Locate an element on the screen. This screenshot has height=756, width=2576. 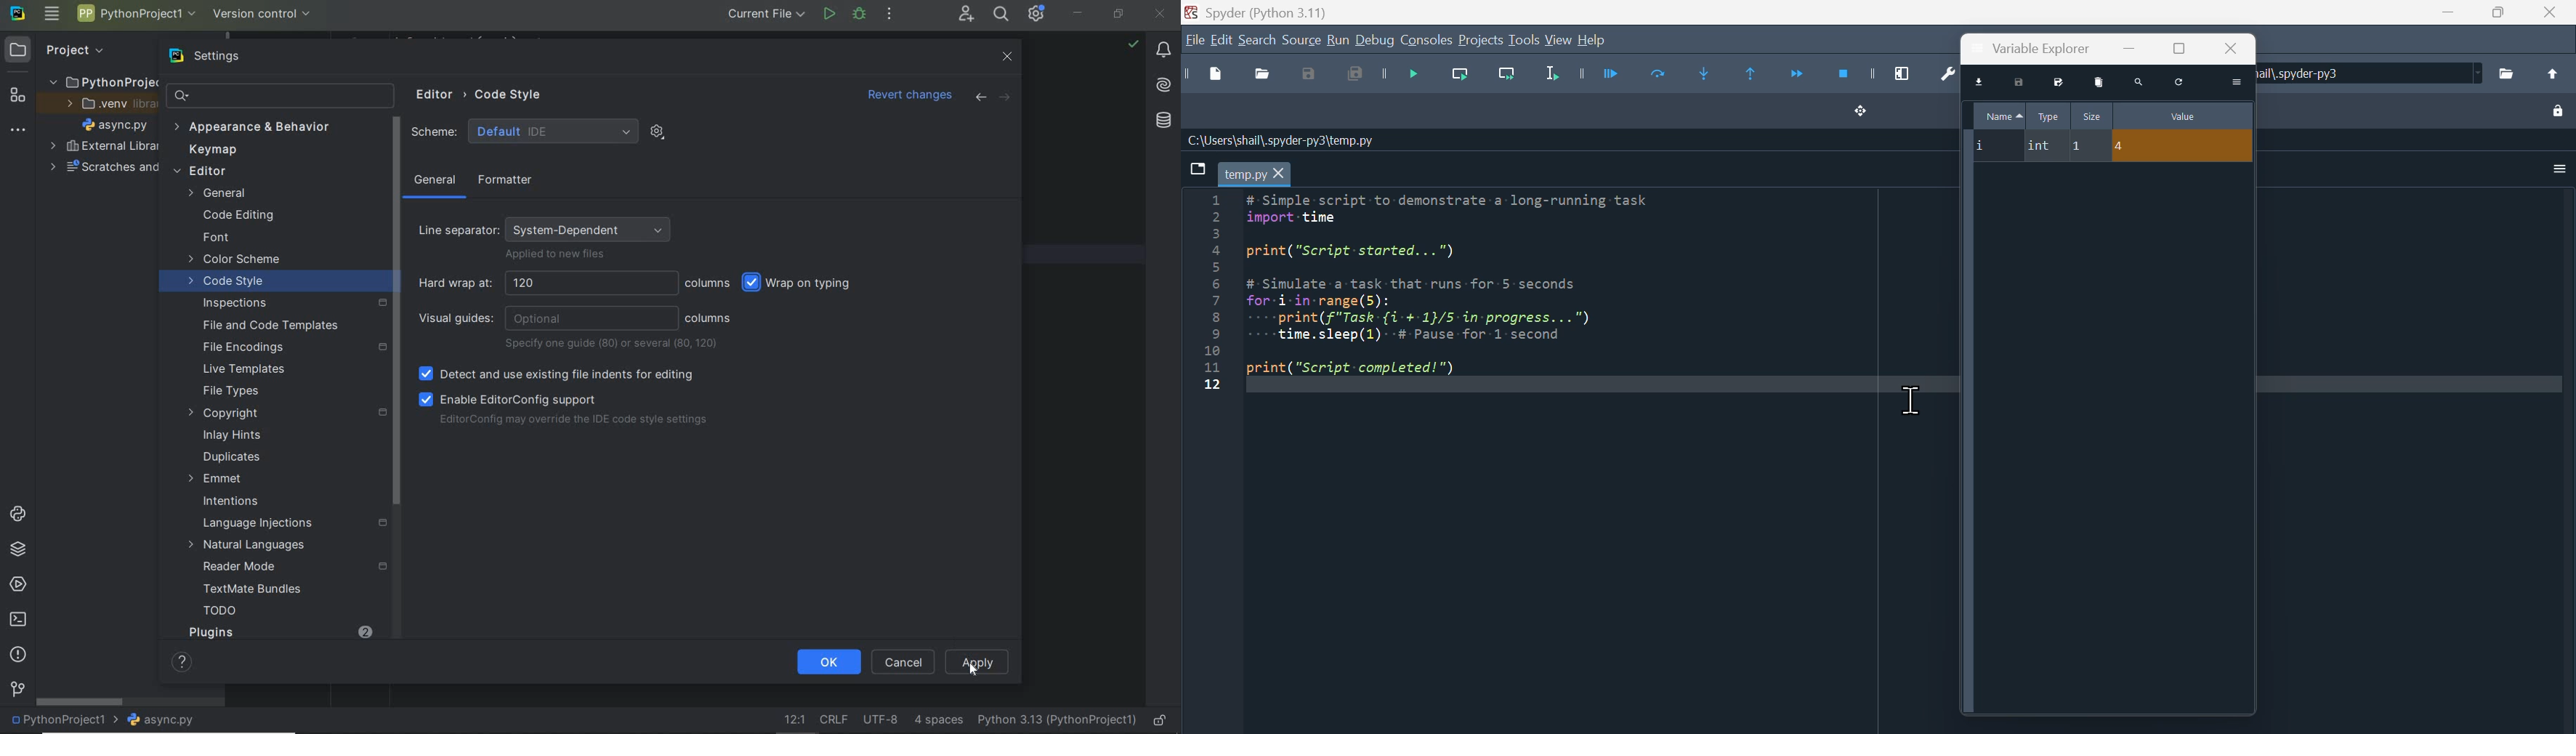
font is located at coordinates (216, 238).